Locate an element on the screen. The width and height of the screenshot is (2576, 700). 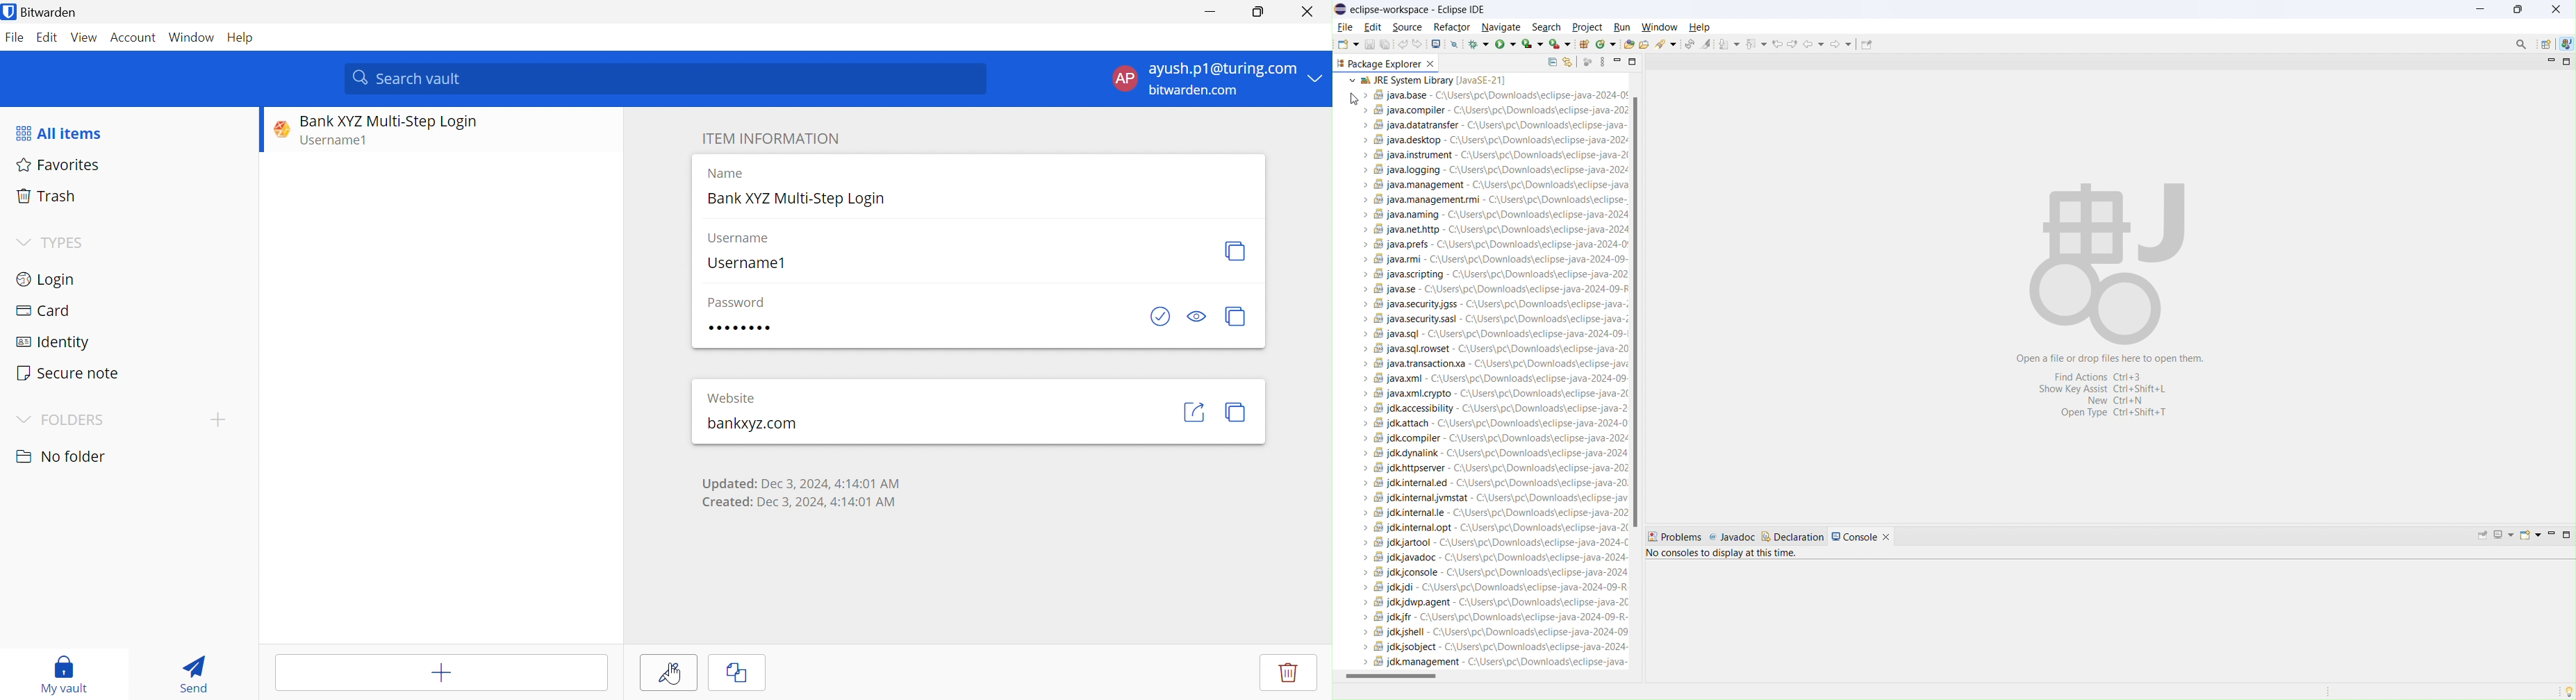
Name is located at coordinates (725, 175).